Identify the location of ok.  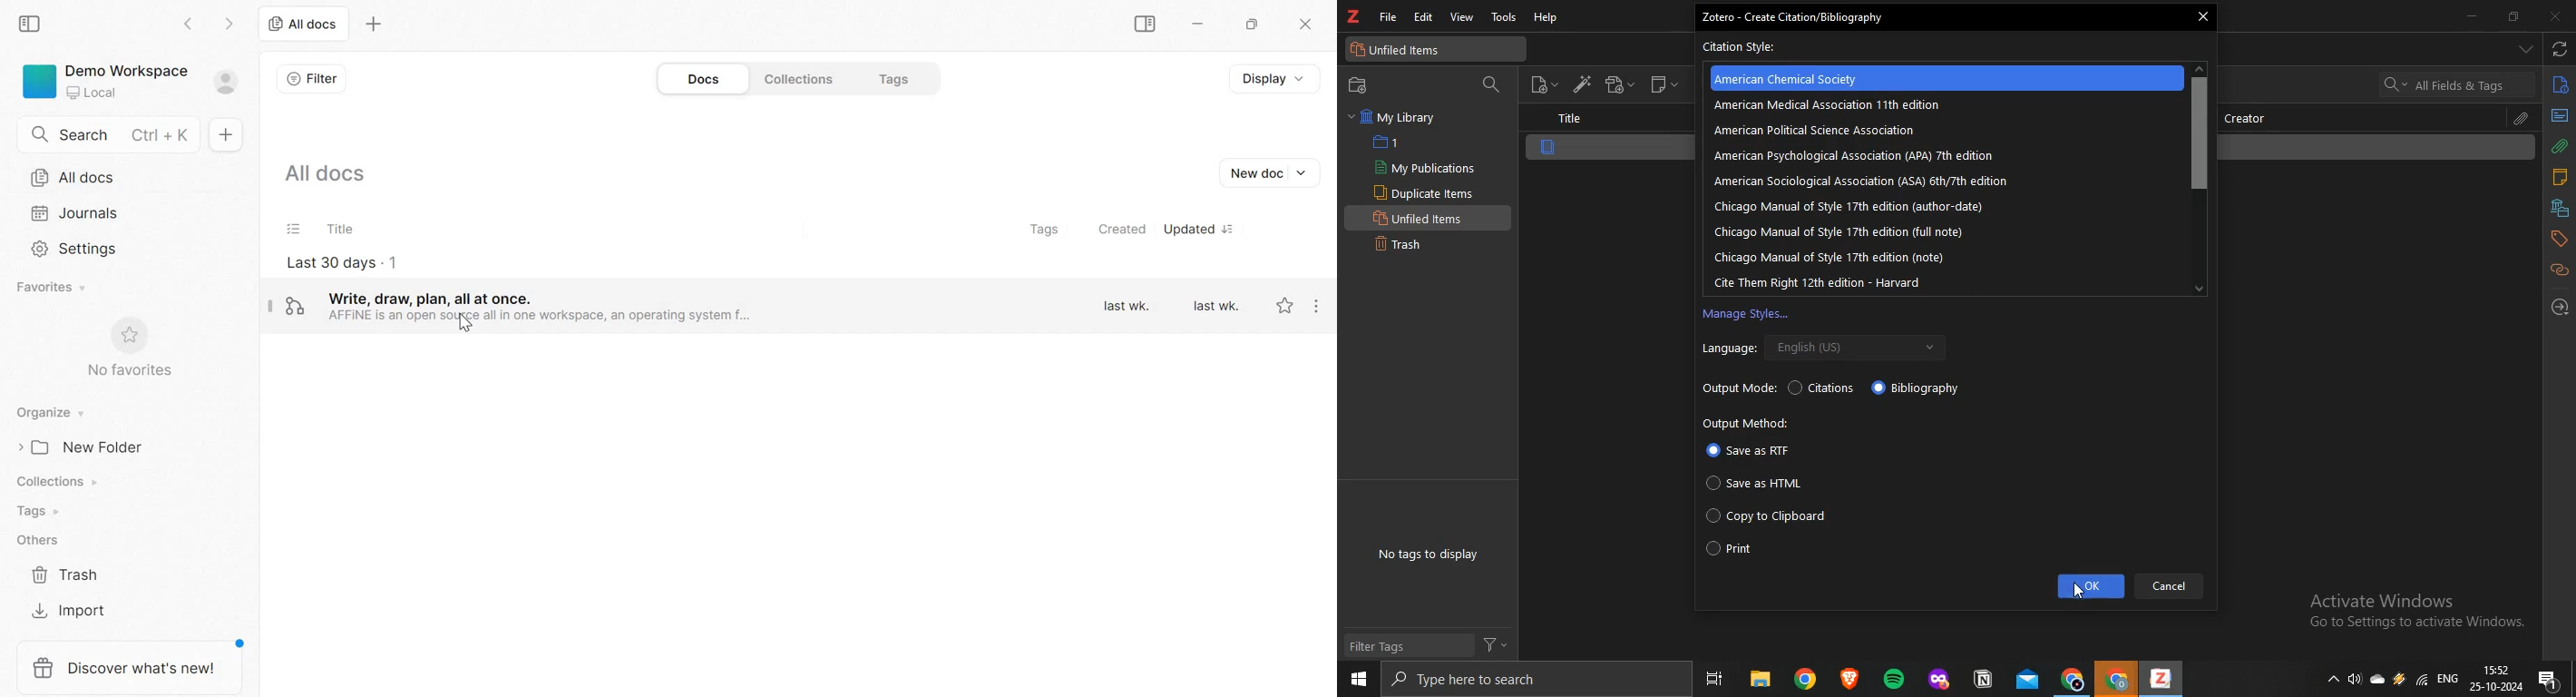
(2092, 586).